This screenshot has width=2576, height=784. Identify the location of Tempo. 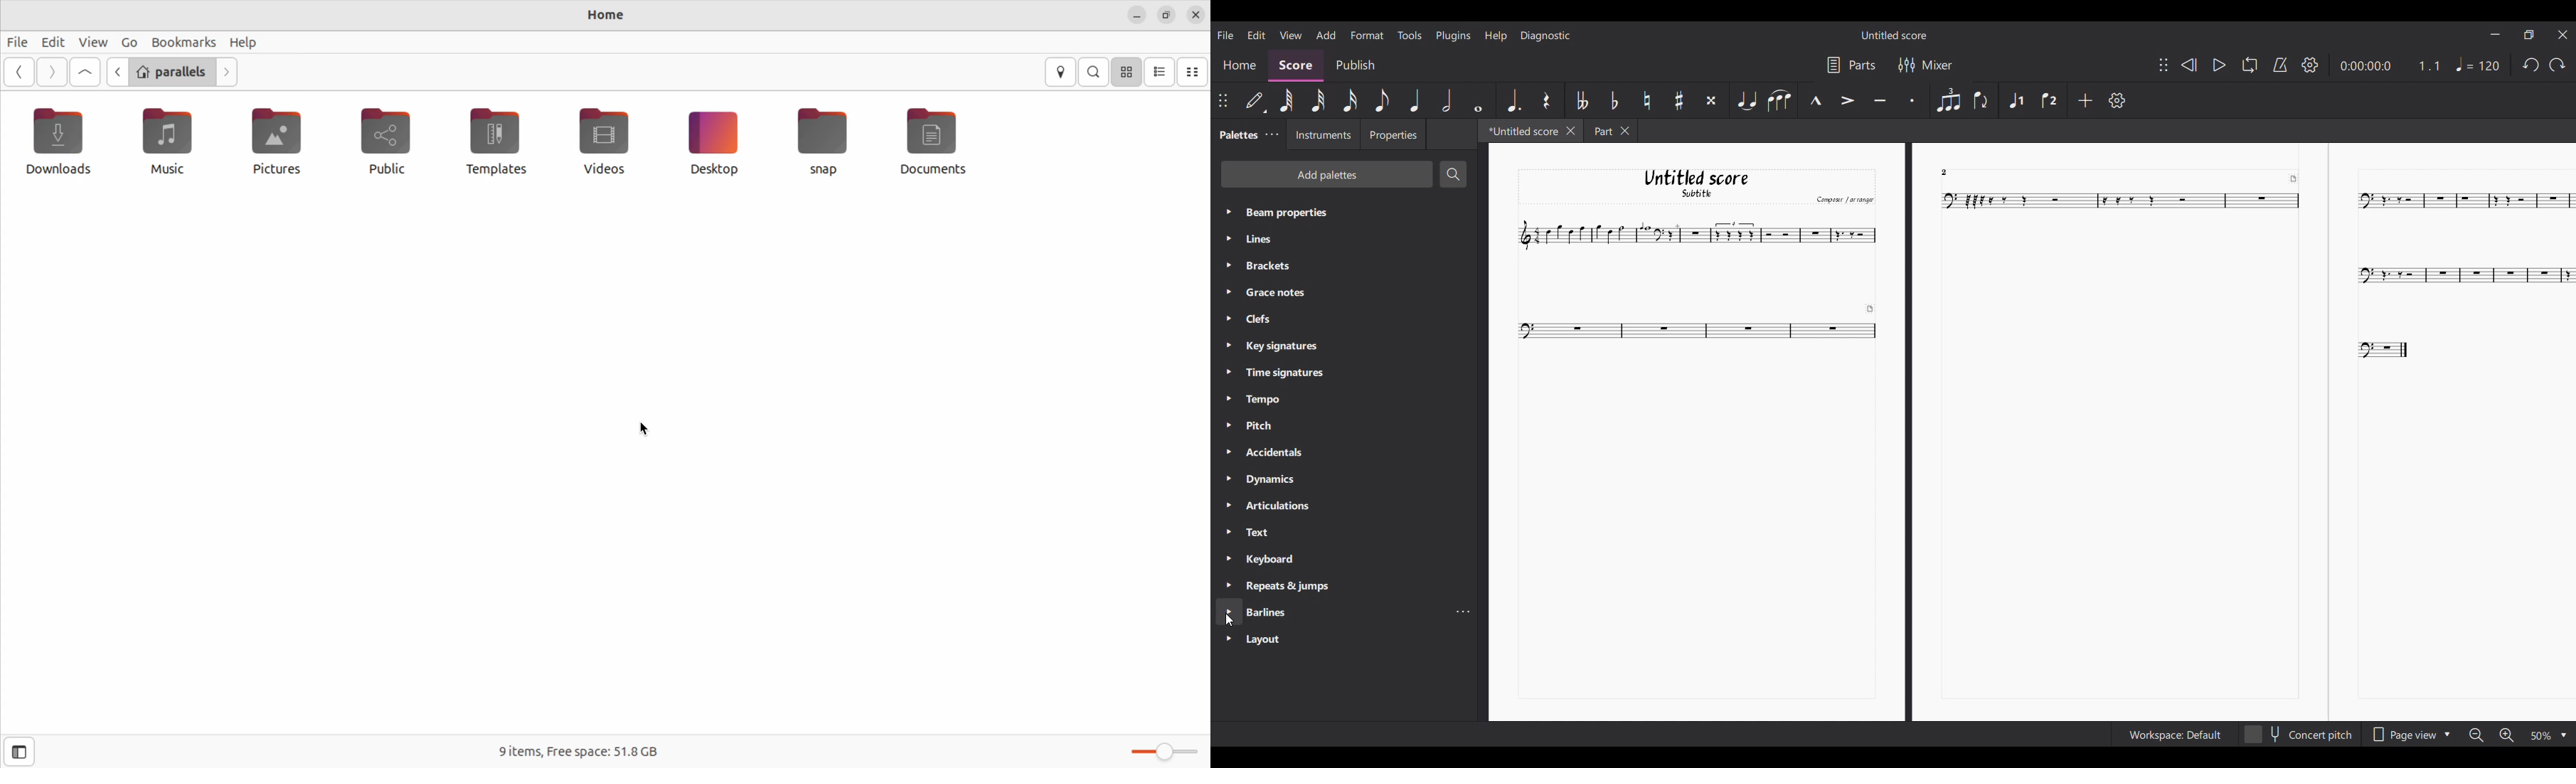
(2477, 64).